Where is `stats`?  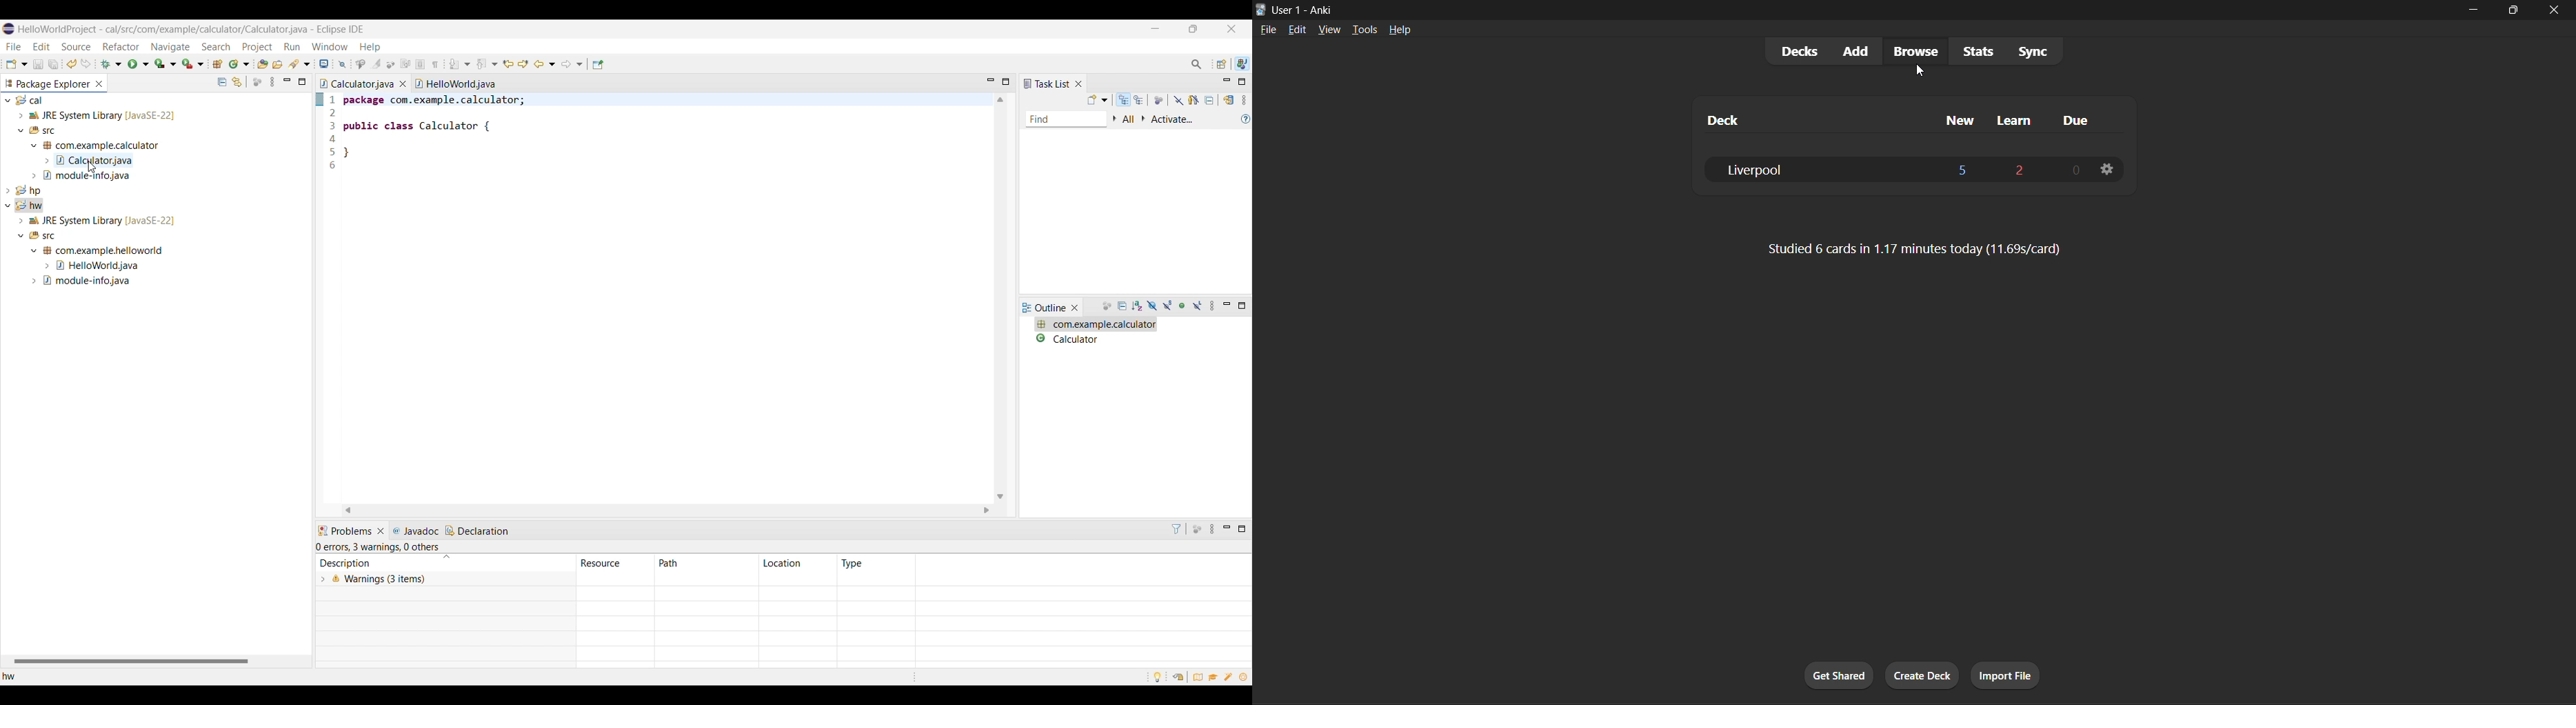
stats is located at coordinates (1978, 52).